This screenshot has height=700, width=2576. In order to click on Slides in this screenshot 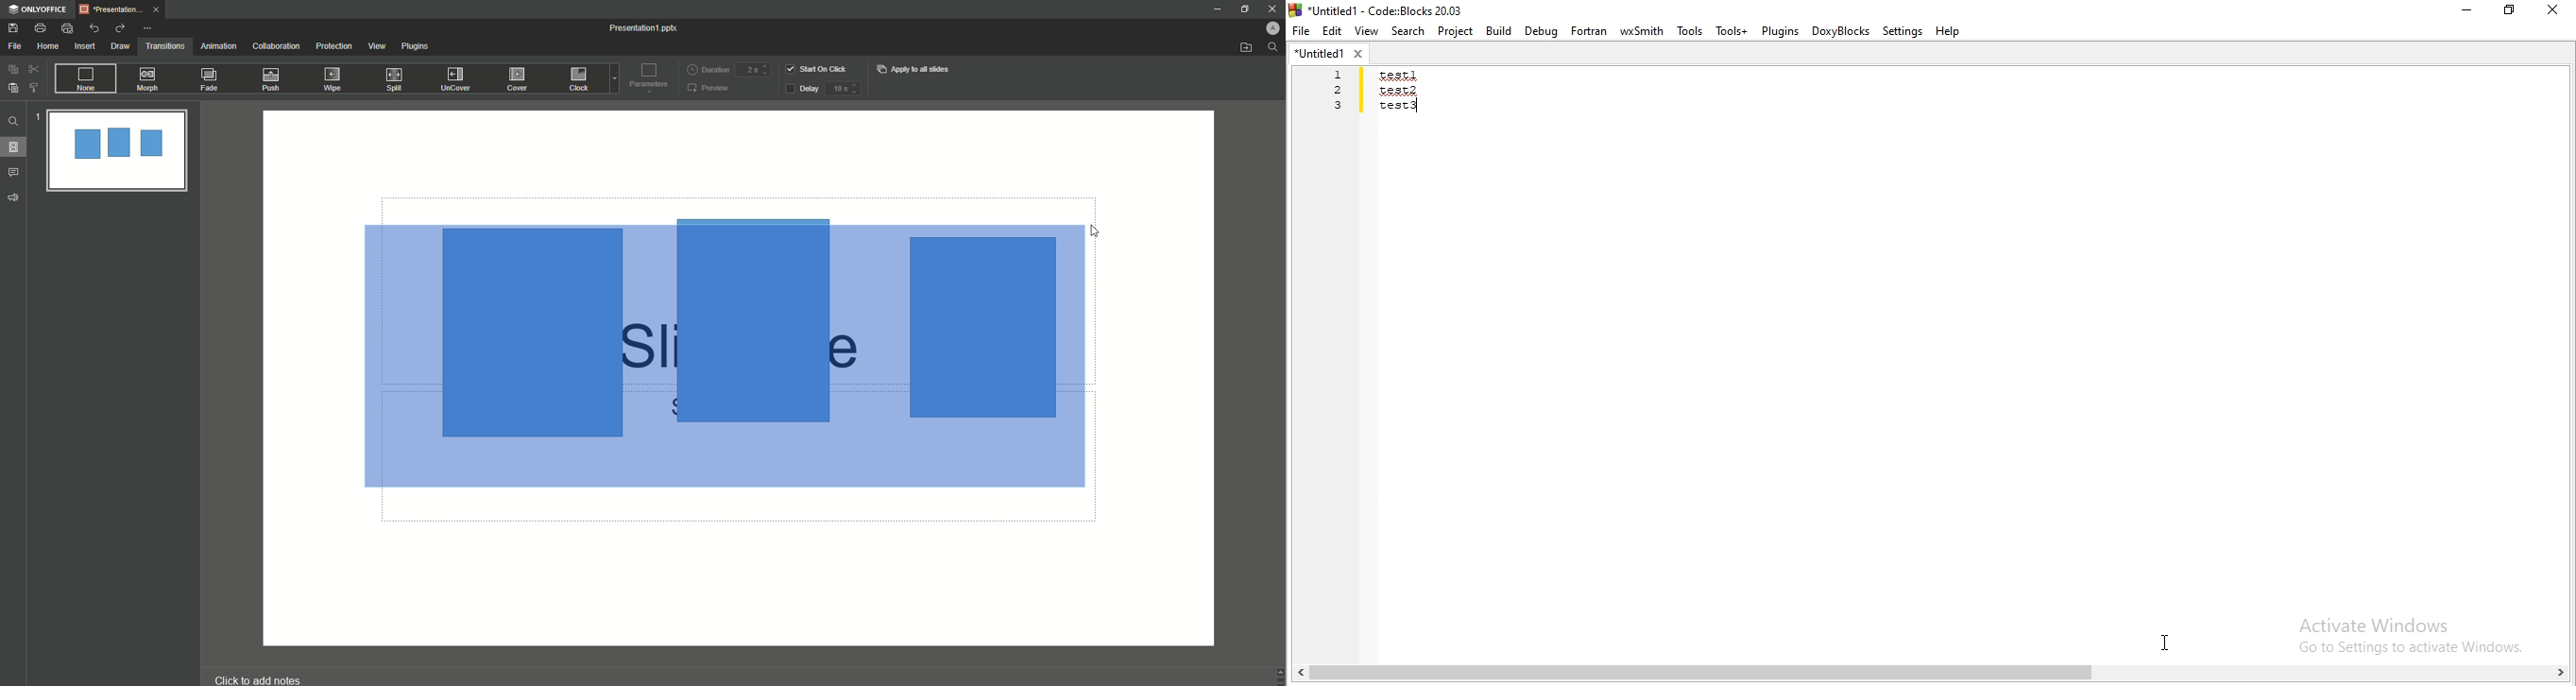, I will do `click(17, 147)`.